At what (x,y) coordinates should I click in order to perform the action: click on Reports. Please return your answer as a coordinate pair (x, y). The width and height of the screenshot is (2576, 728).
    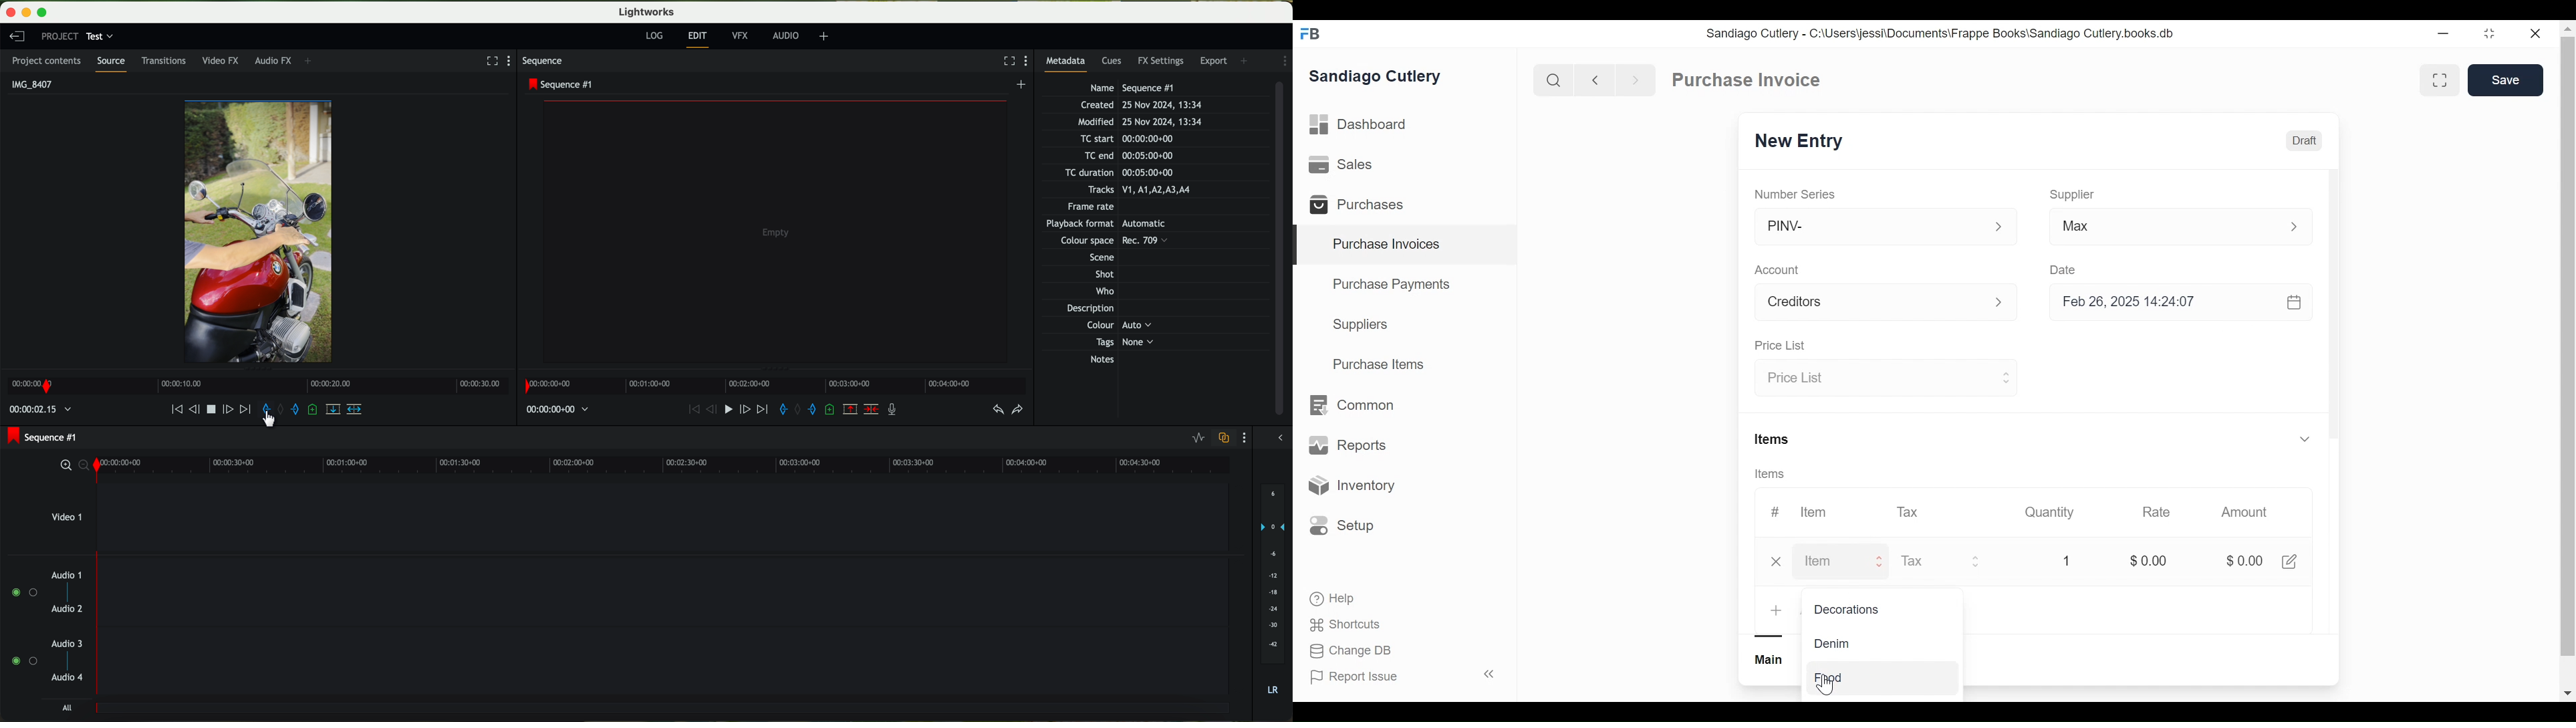
    Looking at the image, I should click on (1347, 448).